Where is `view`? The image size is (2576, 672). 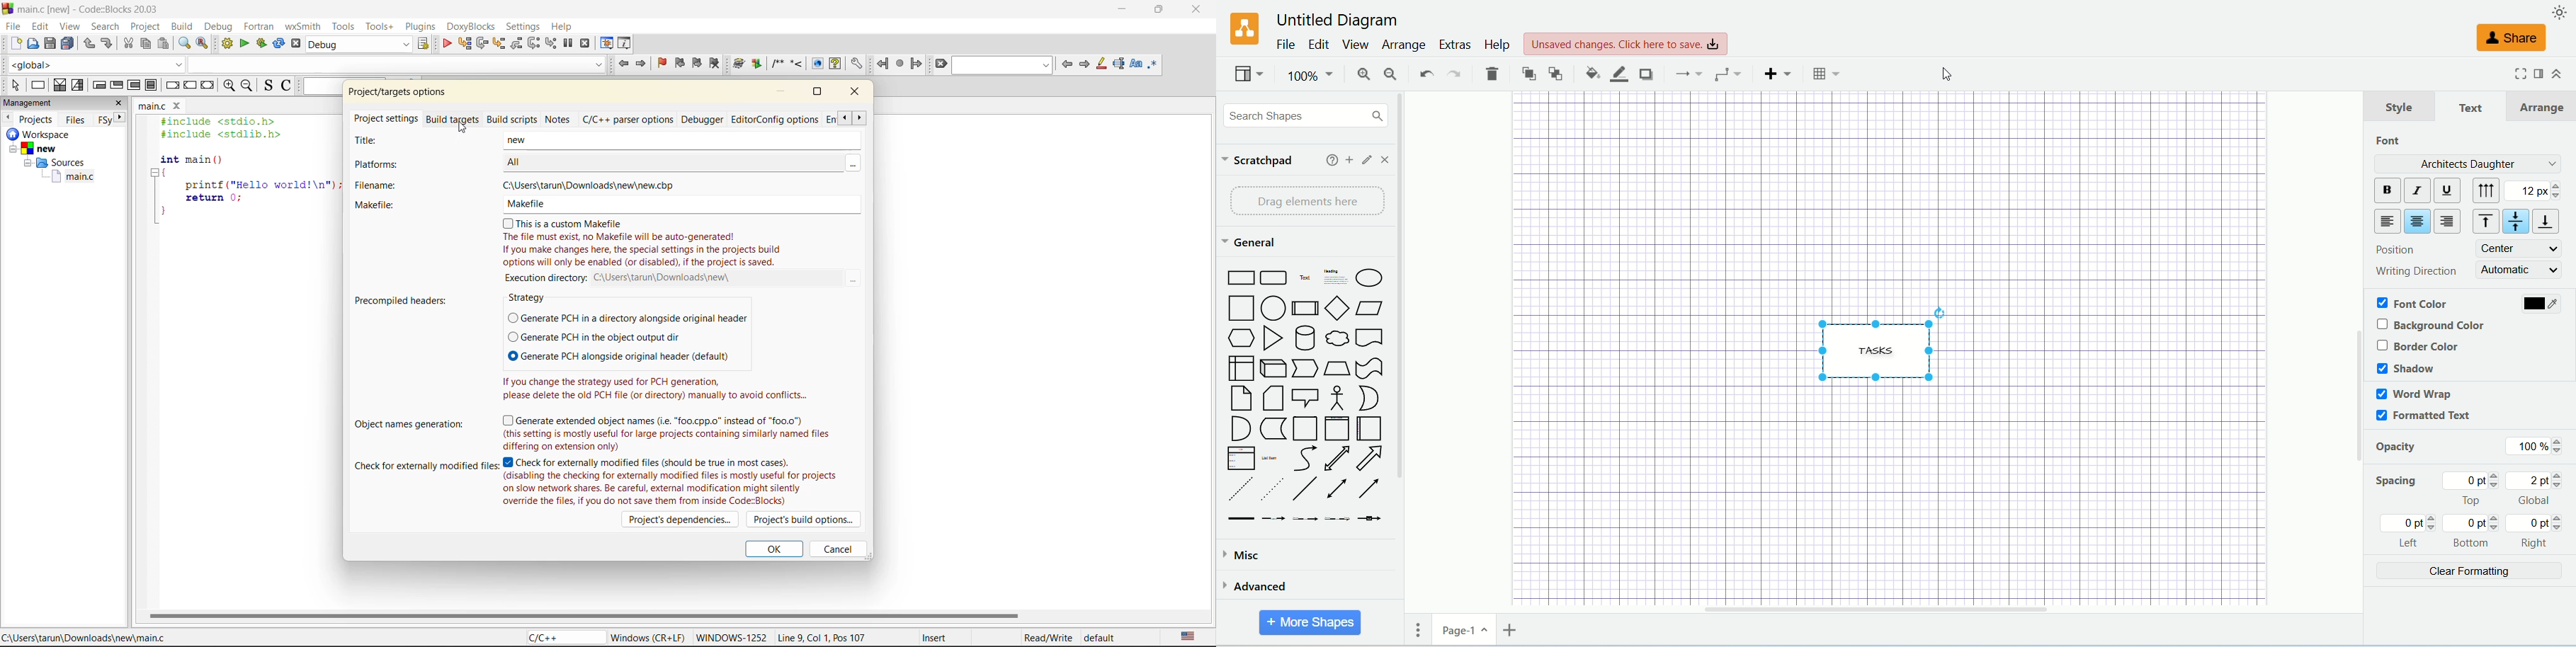 view is located at coordinates (1353, 45).